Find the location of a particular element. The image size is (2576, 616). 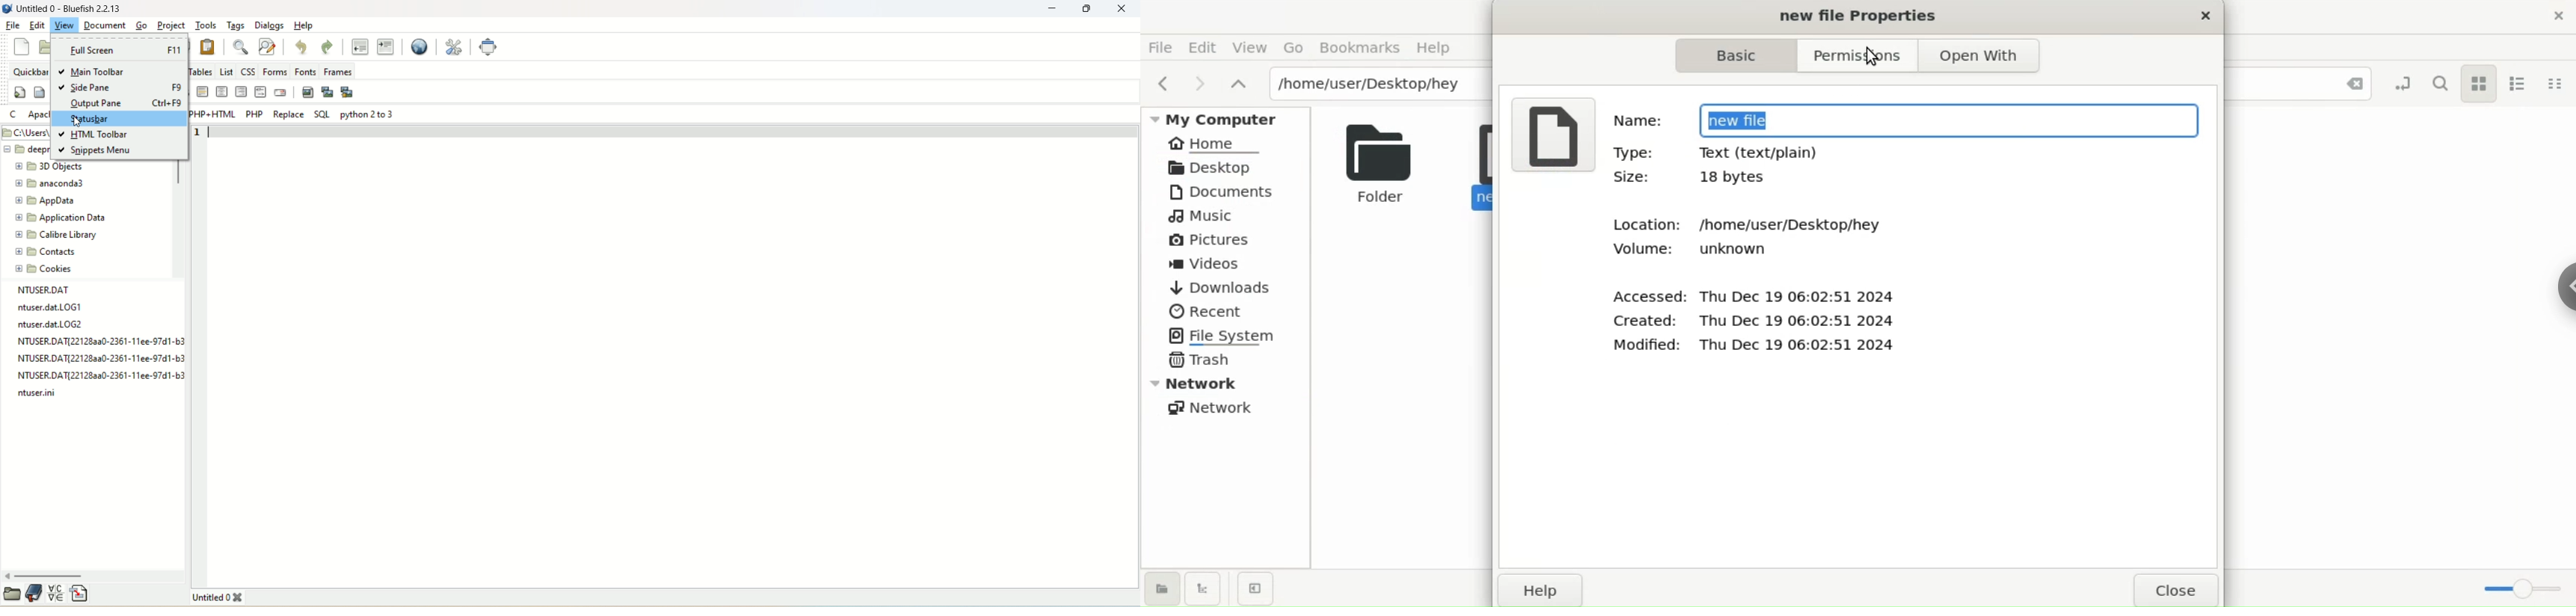

help is located at coordinates (304, 26).